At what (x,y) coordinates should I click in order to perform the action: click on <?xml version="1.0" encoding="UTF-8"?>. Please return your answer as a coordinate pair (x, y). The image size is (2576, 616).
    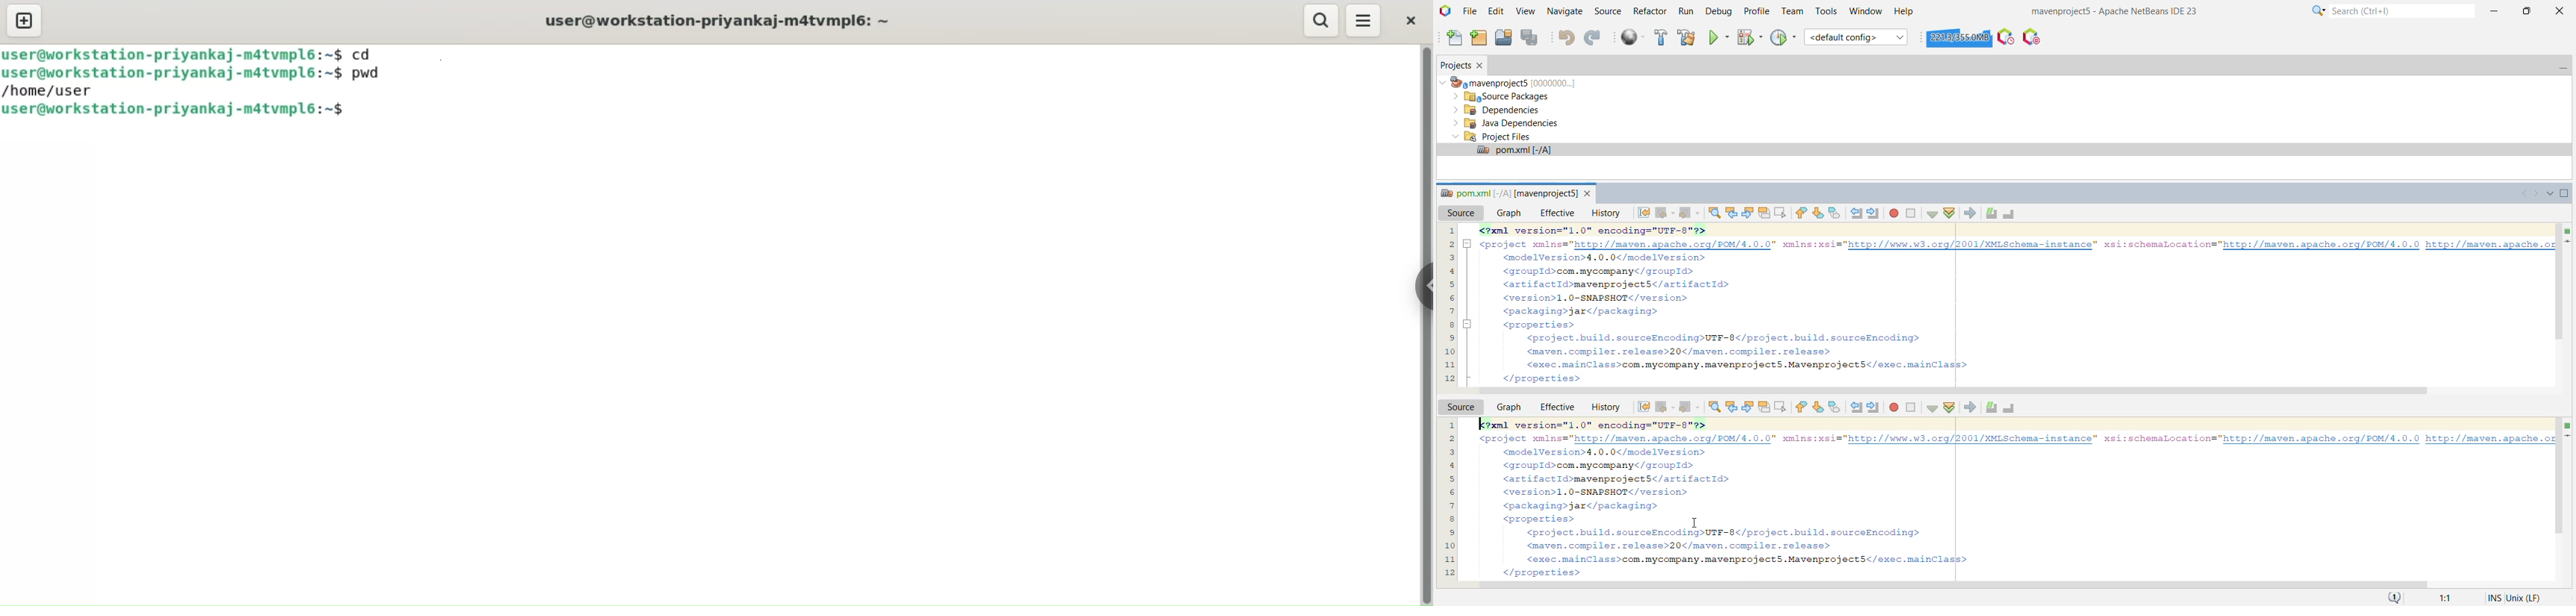
    Looking at the image, I should click on (1669, 231).